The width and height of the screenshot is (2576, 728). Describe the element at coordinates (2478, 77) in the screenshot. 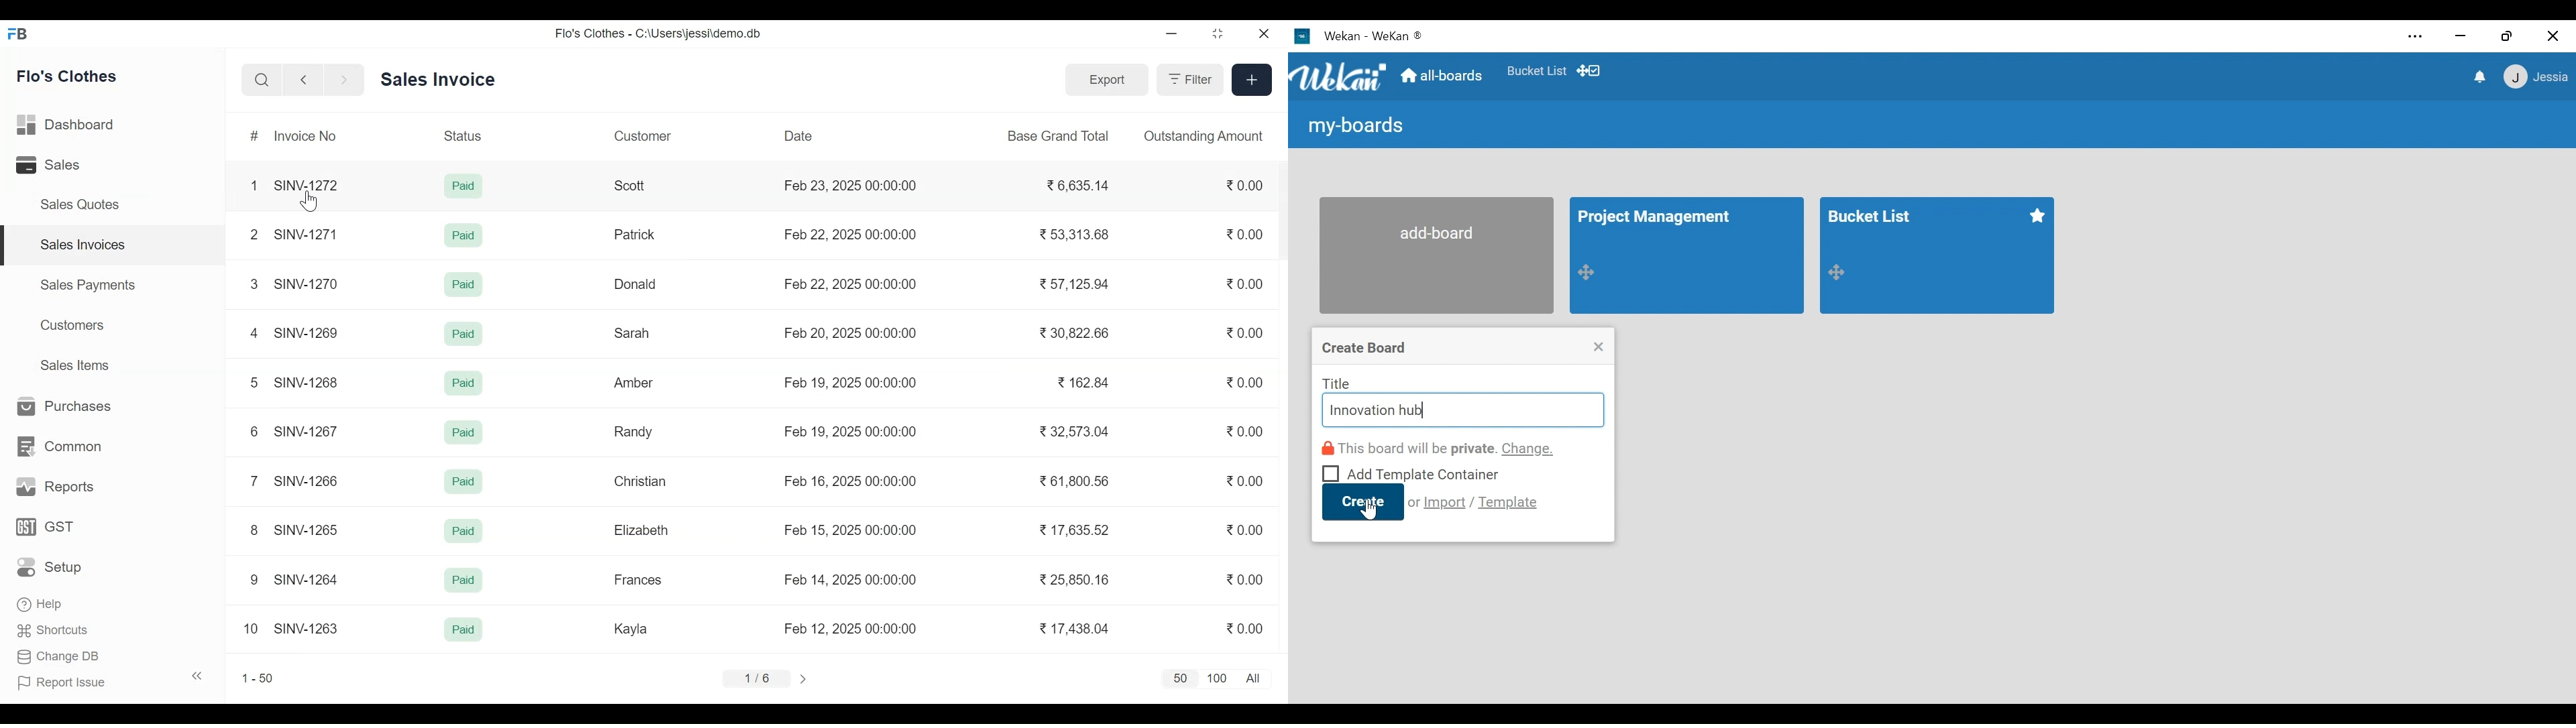

I see `notifiation` at that location.